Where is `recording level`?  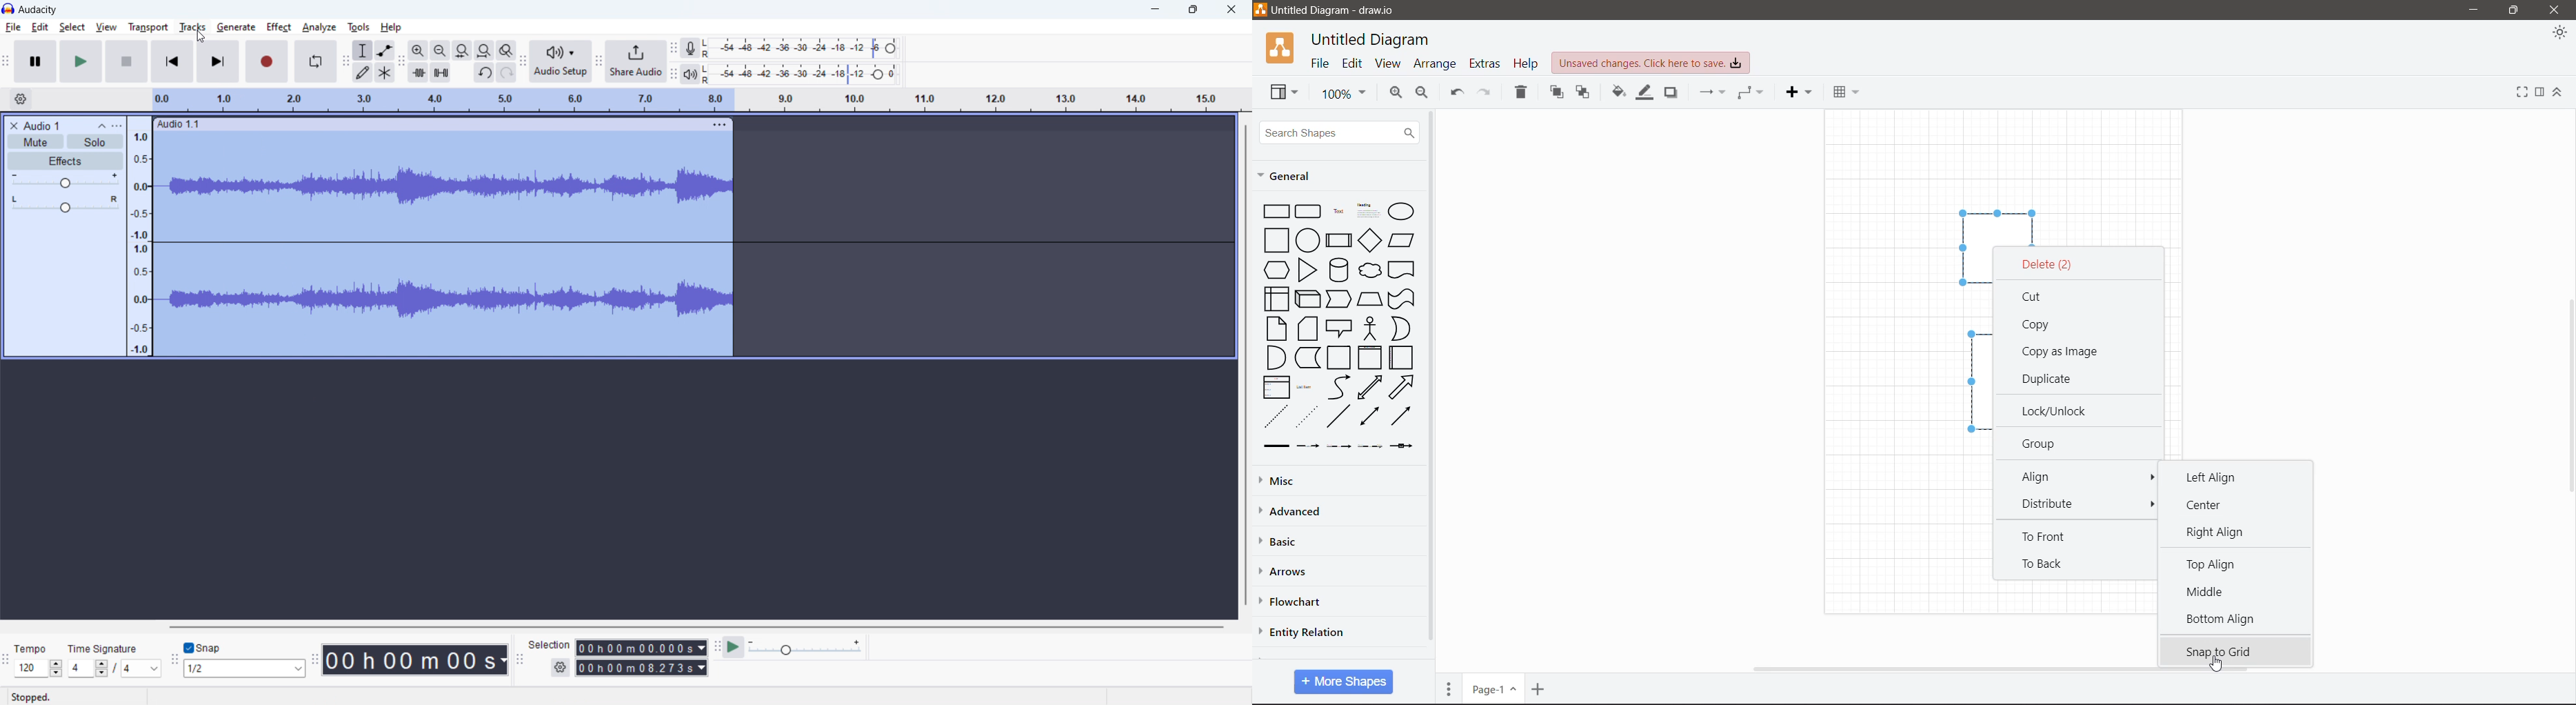
recording level is located at coordinates (798, 48).